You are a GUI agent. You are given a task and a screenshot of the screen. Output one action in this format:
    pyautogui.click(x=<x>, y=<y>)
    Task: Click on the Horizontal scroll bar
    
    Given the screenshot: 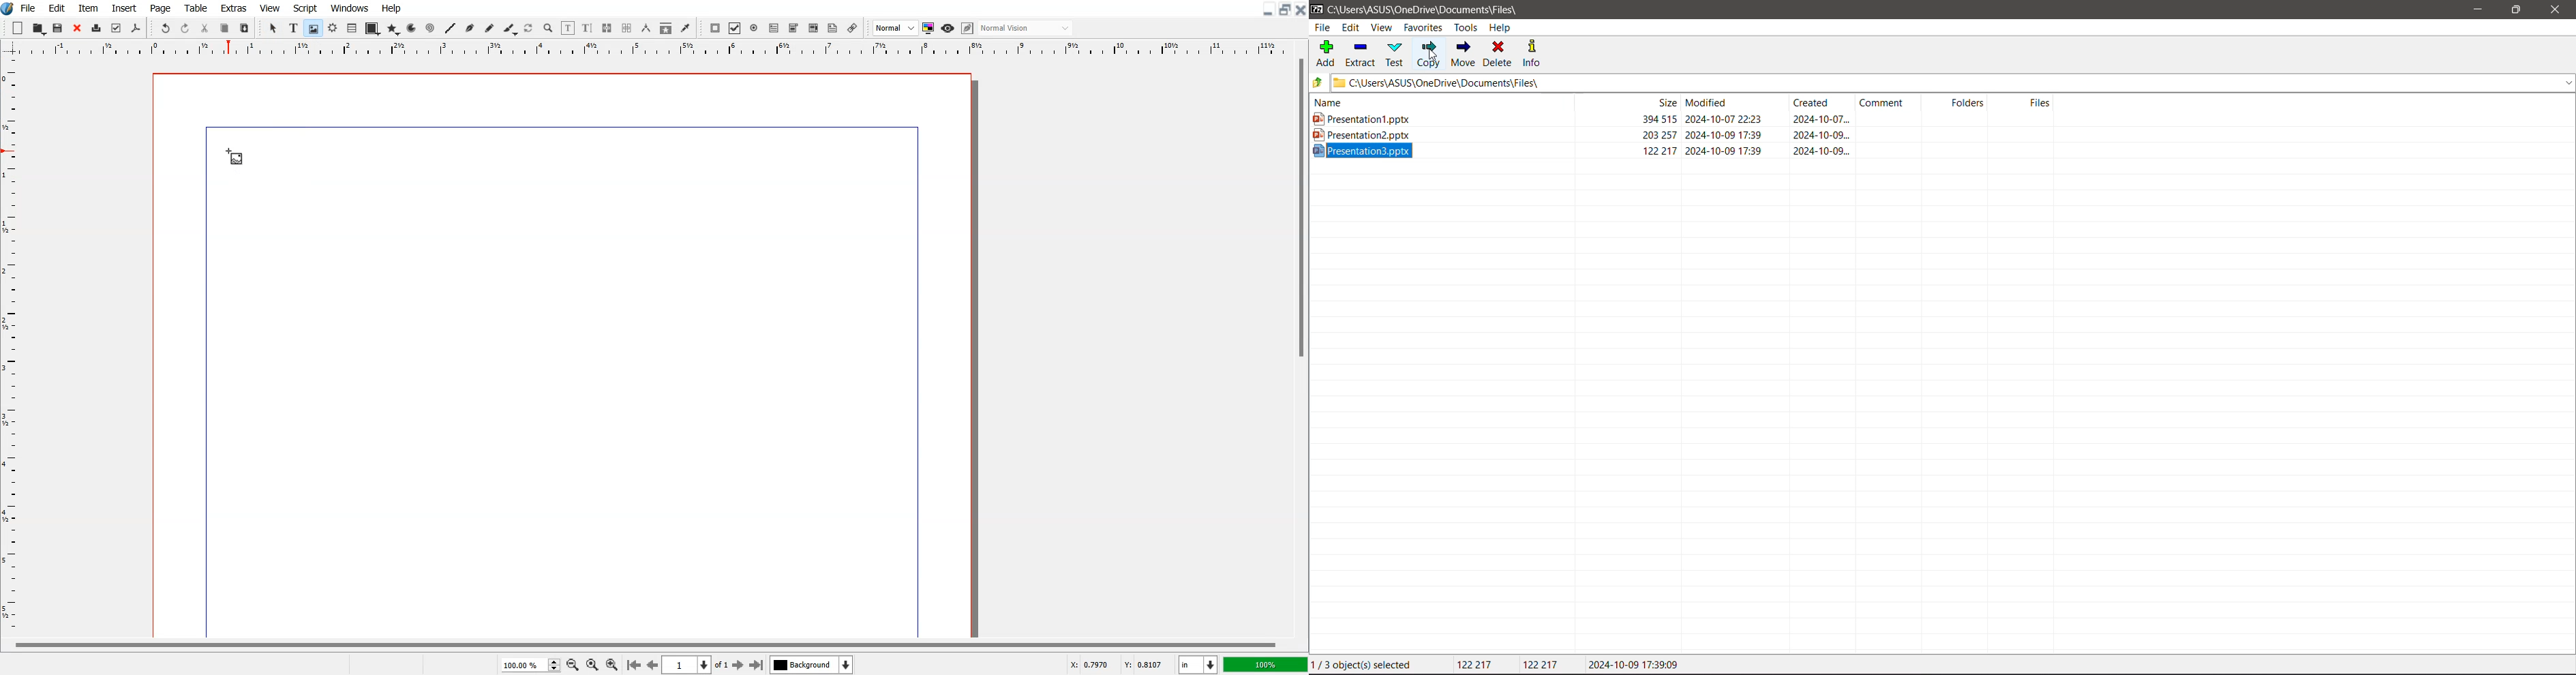 What is the action you would take?
    pyautogui.click(x=642, y=643)
    